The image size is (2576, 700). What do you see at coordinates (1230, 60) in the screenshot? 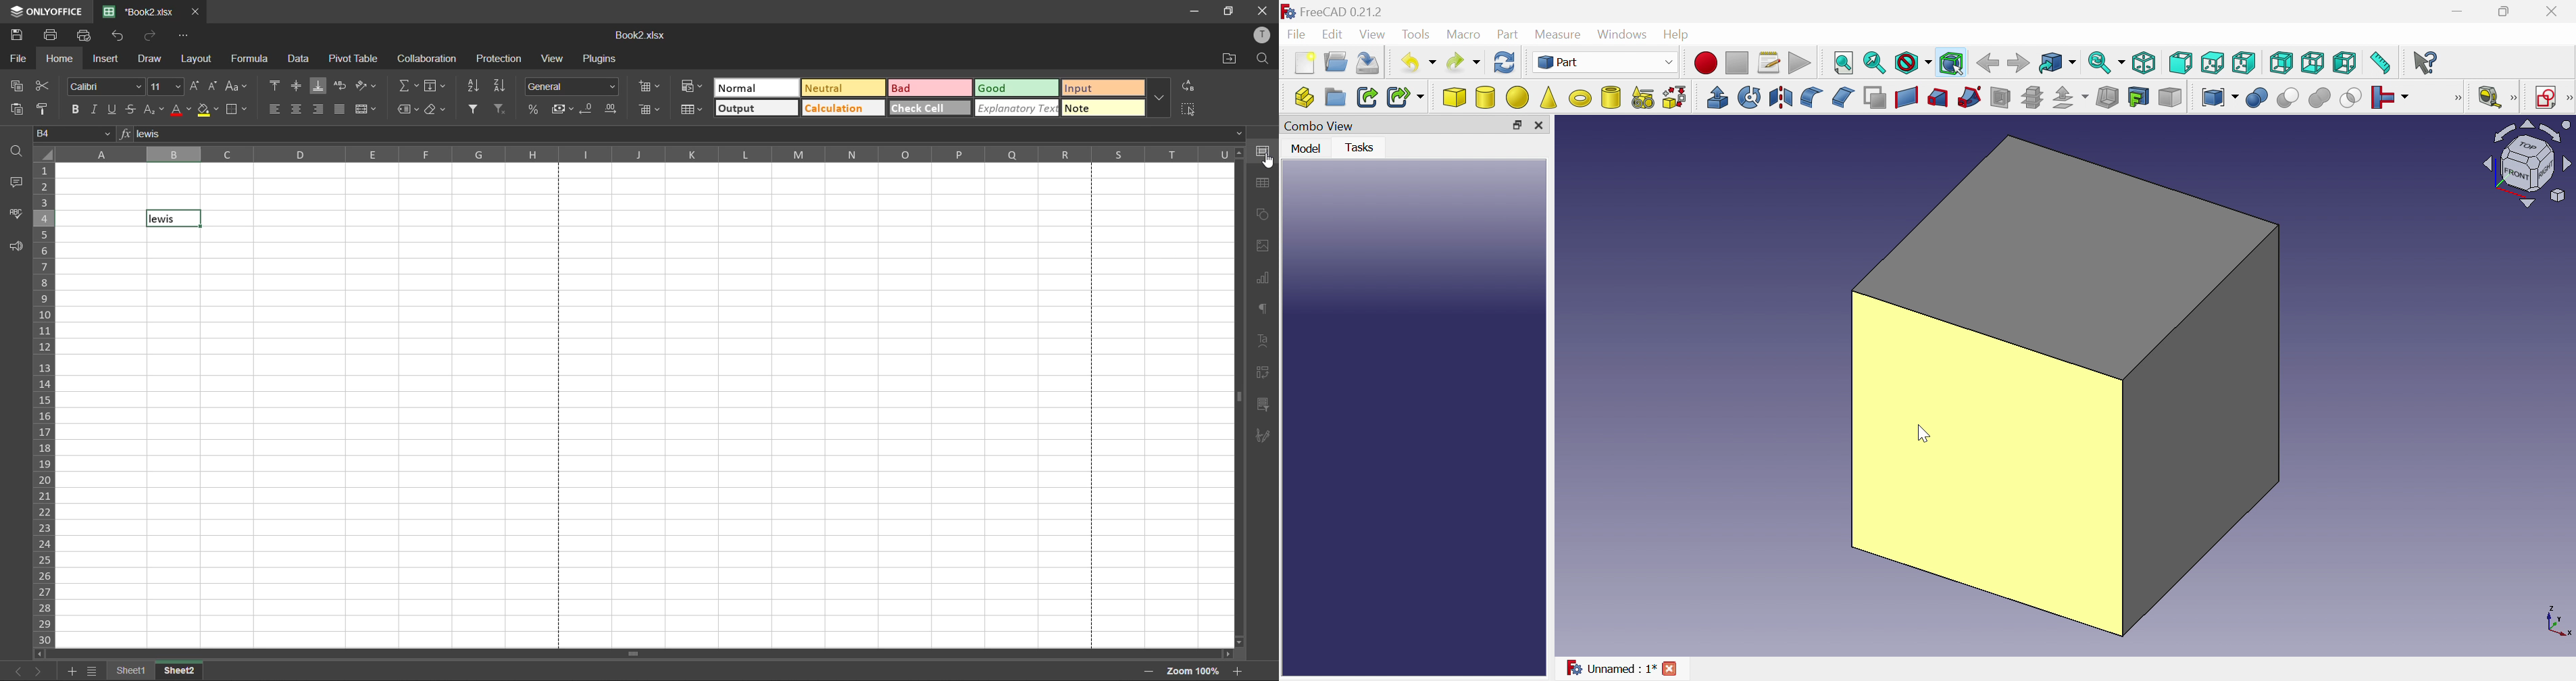
I see `open location` at bounding box center [1230, 60].